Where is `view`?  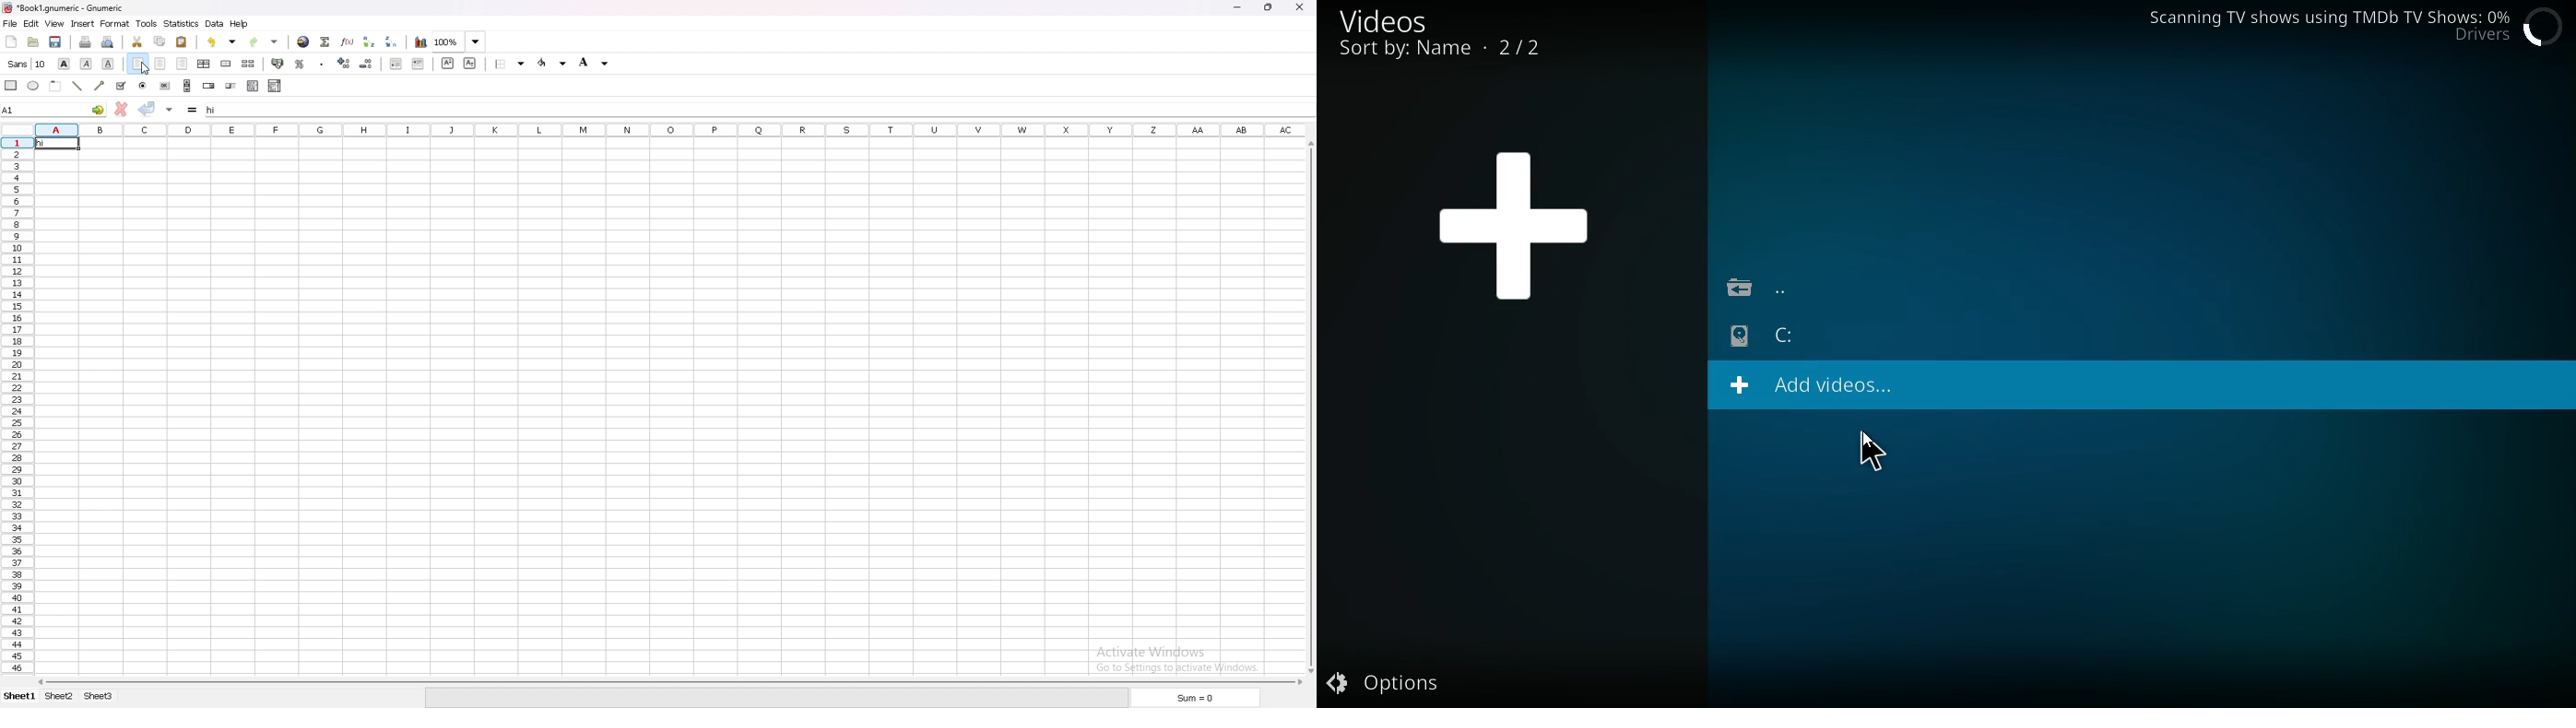 view is located at coordinates (54, 25).